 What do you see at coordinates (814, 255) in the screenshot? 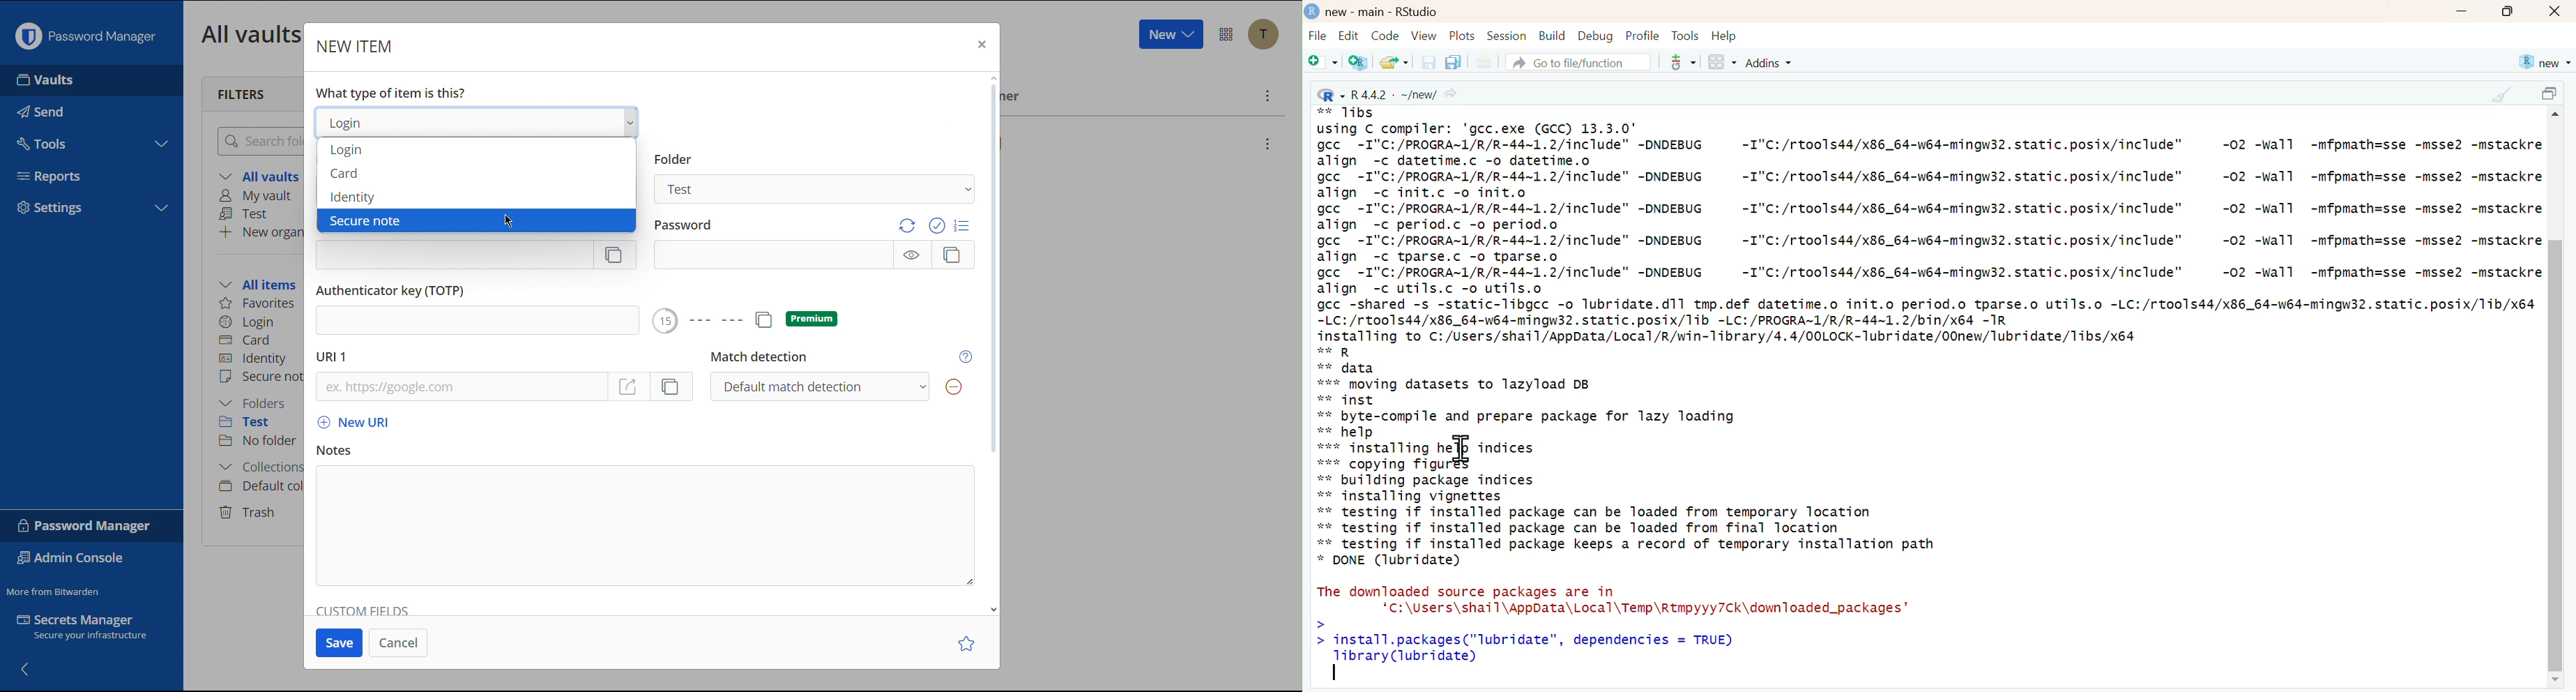
I see `Password` at bounding box center [814, 255].